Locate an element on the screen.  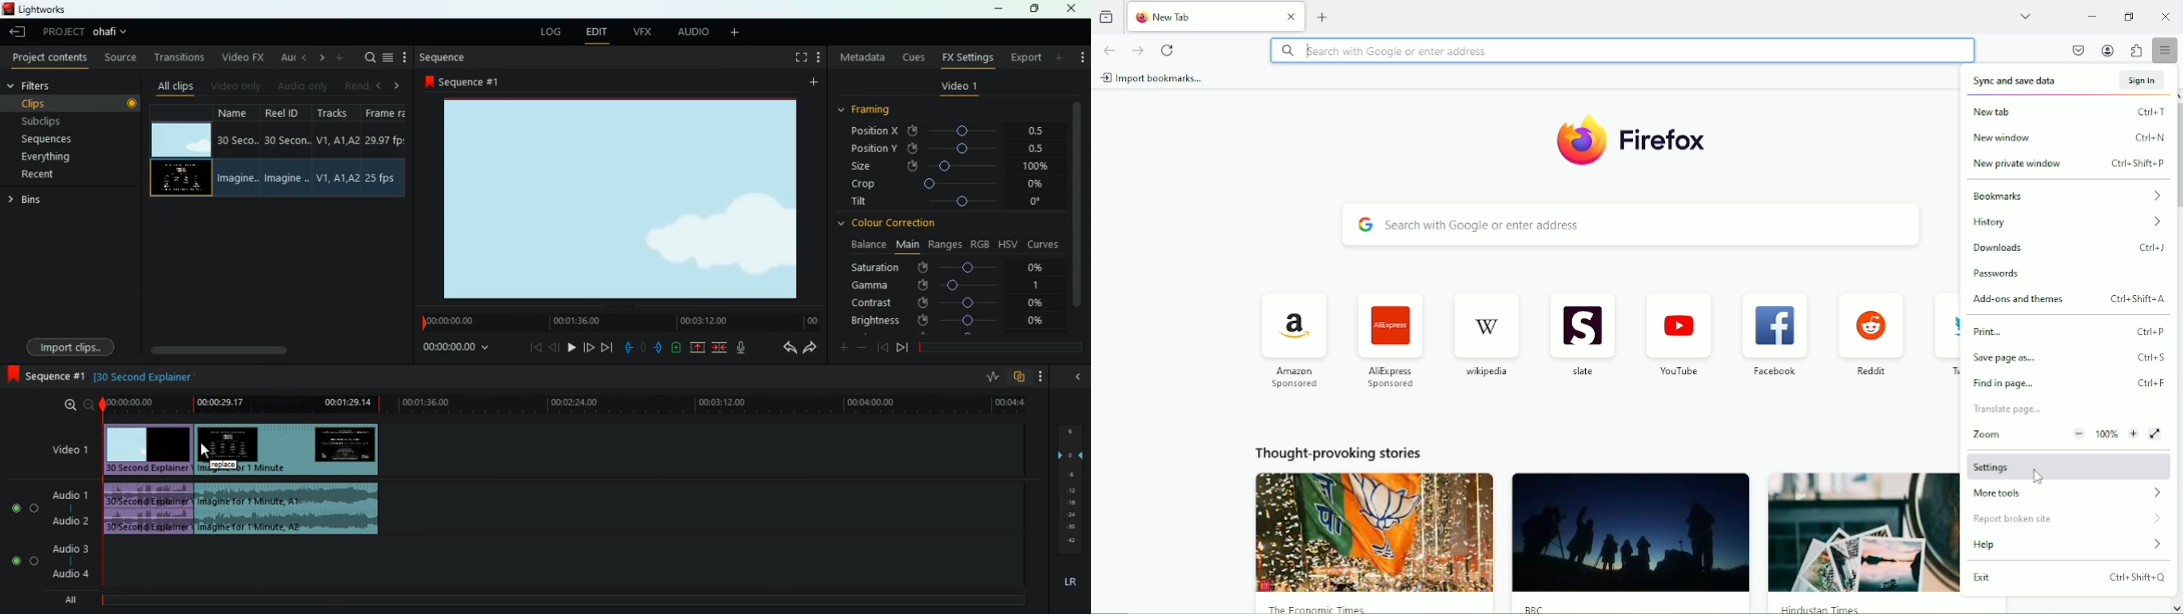
lr is located at coordinates (1069, 582).